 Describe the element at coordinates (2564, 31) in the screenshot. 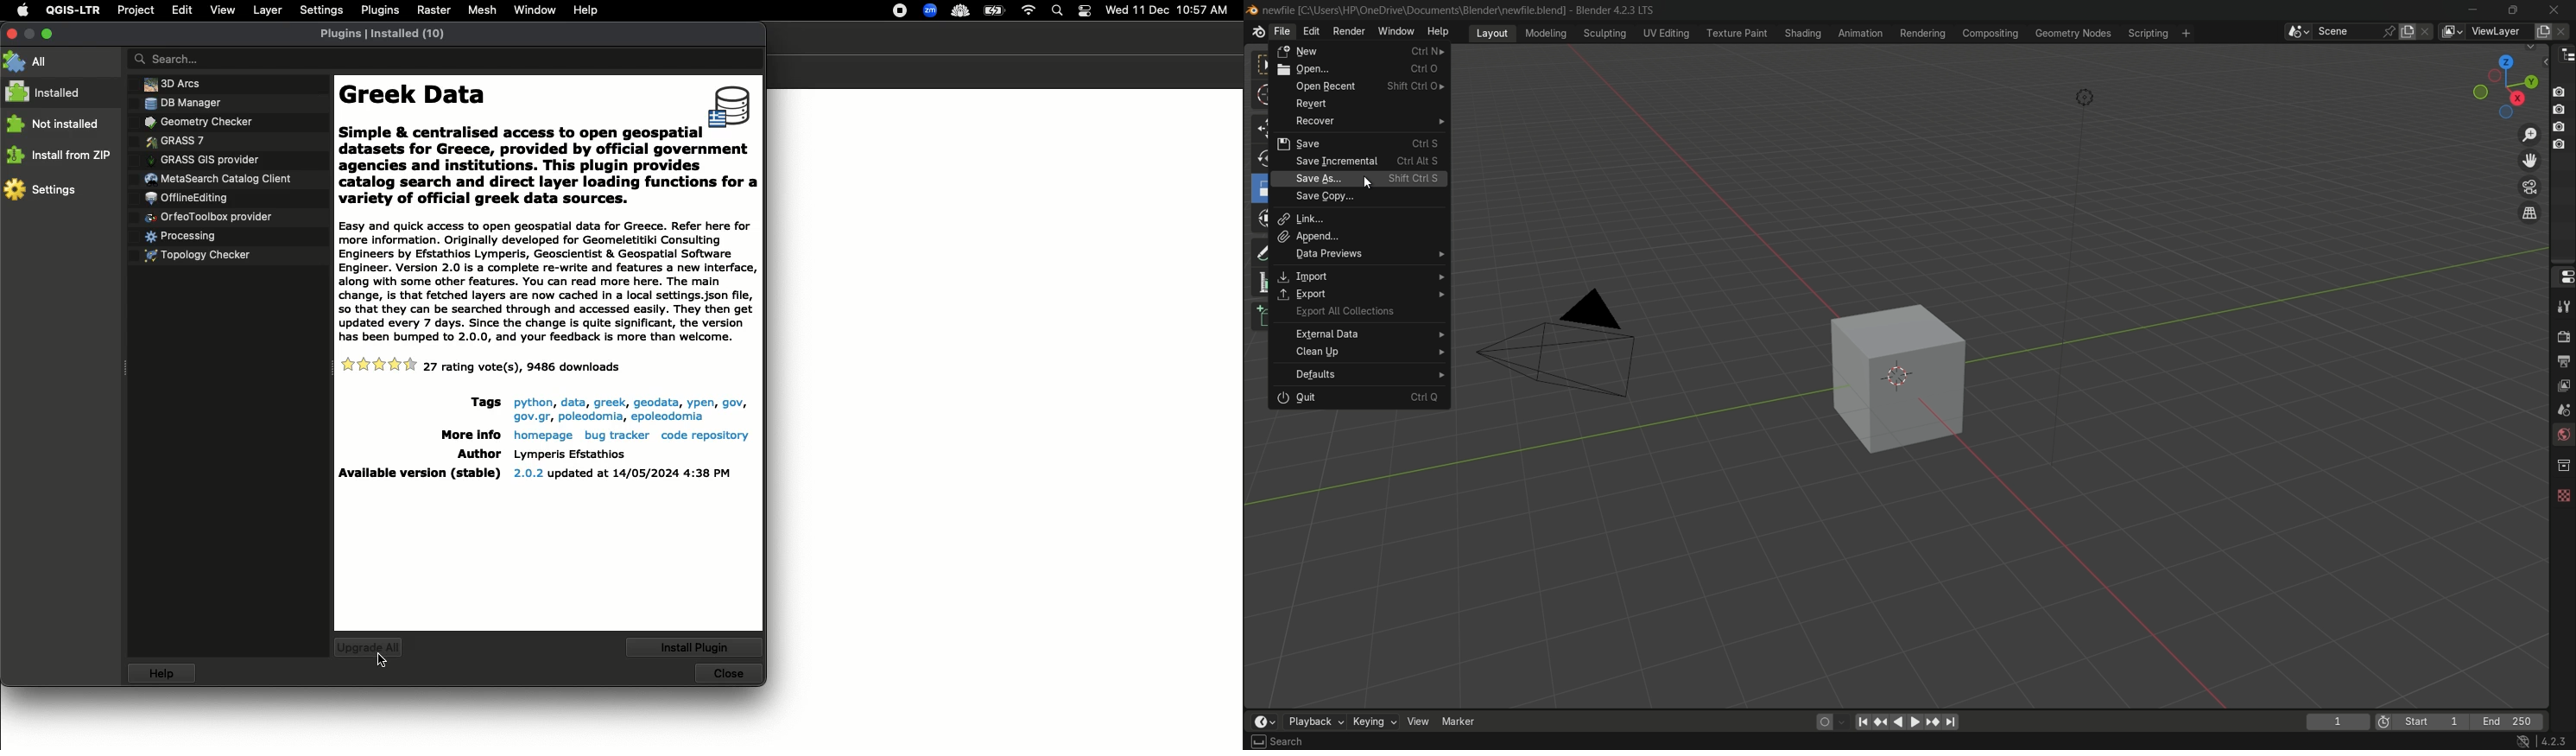

I see `remove view layer` at that location.